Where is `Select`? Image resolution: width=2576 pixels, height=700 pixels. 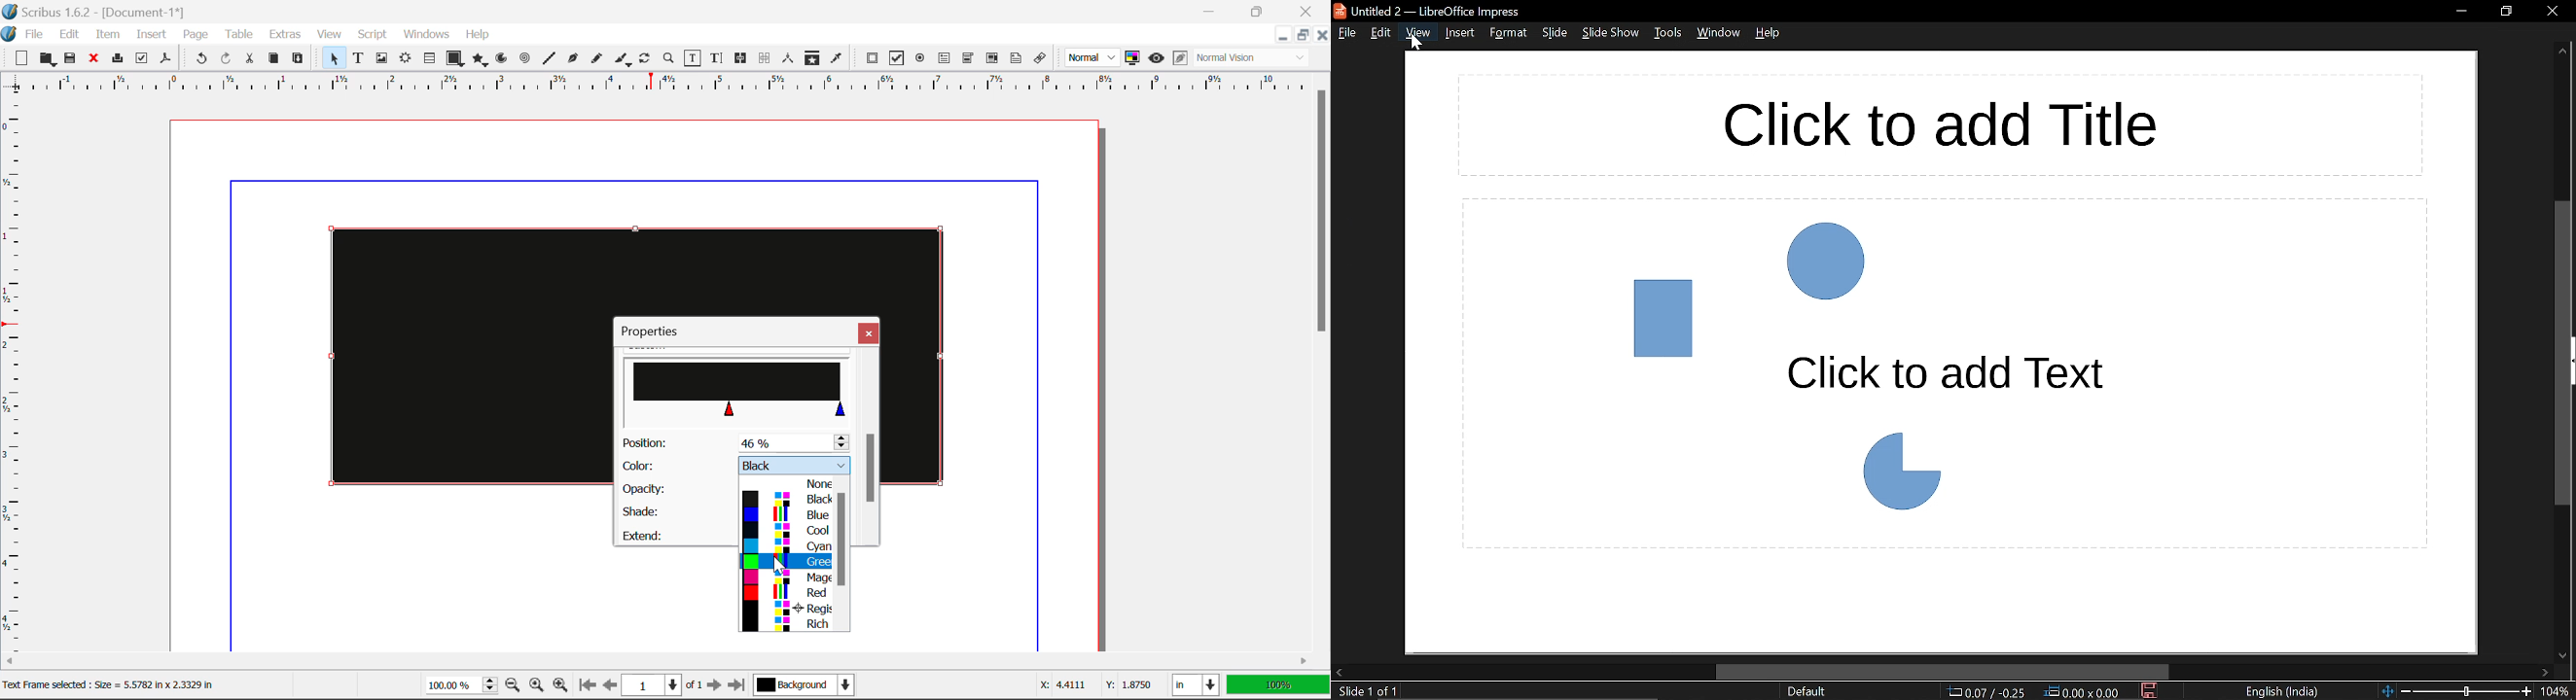
Select is located at coordinates (333, 58).